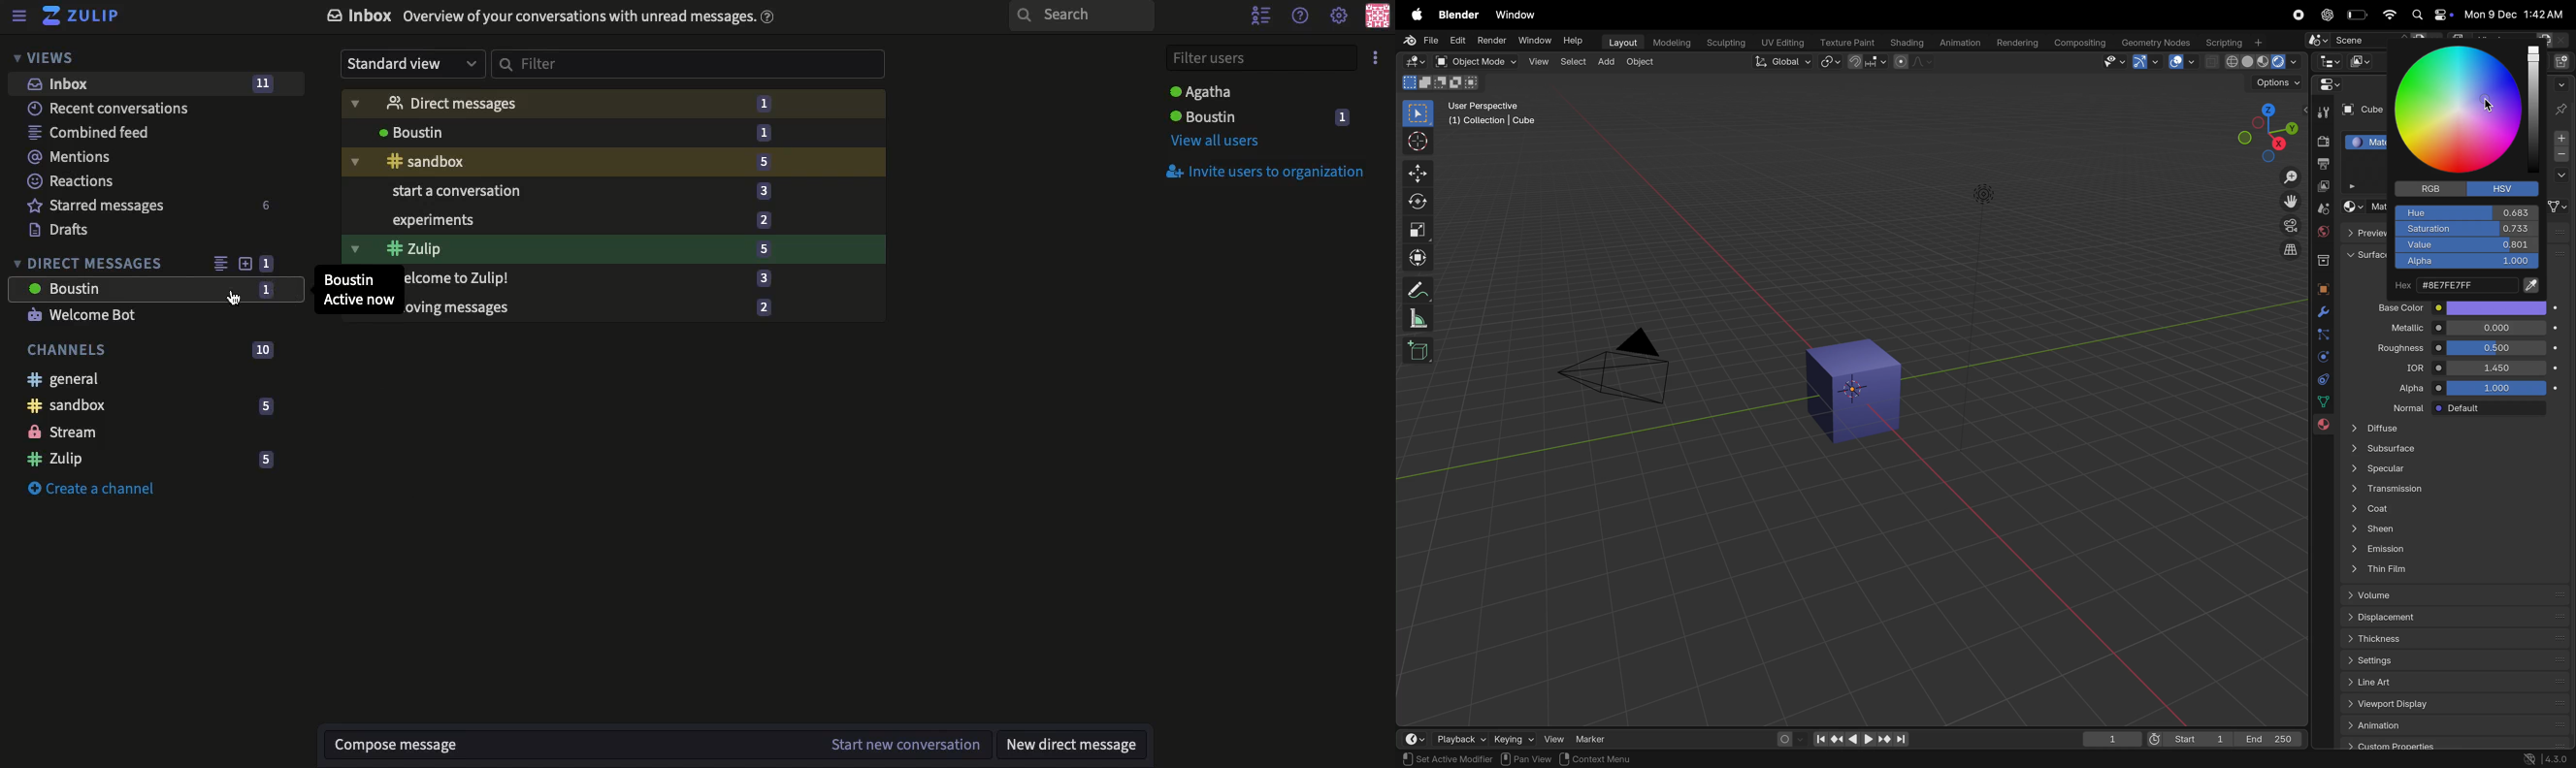 This screenshot has width=2576, height=784. I want to click on View all users, so click(1227, 139).